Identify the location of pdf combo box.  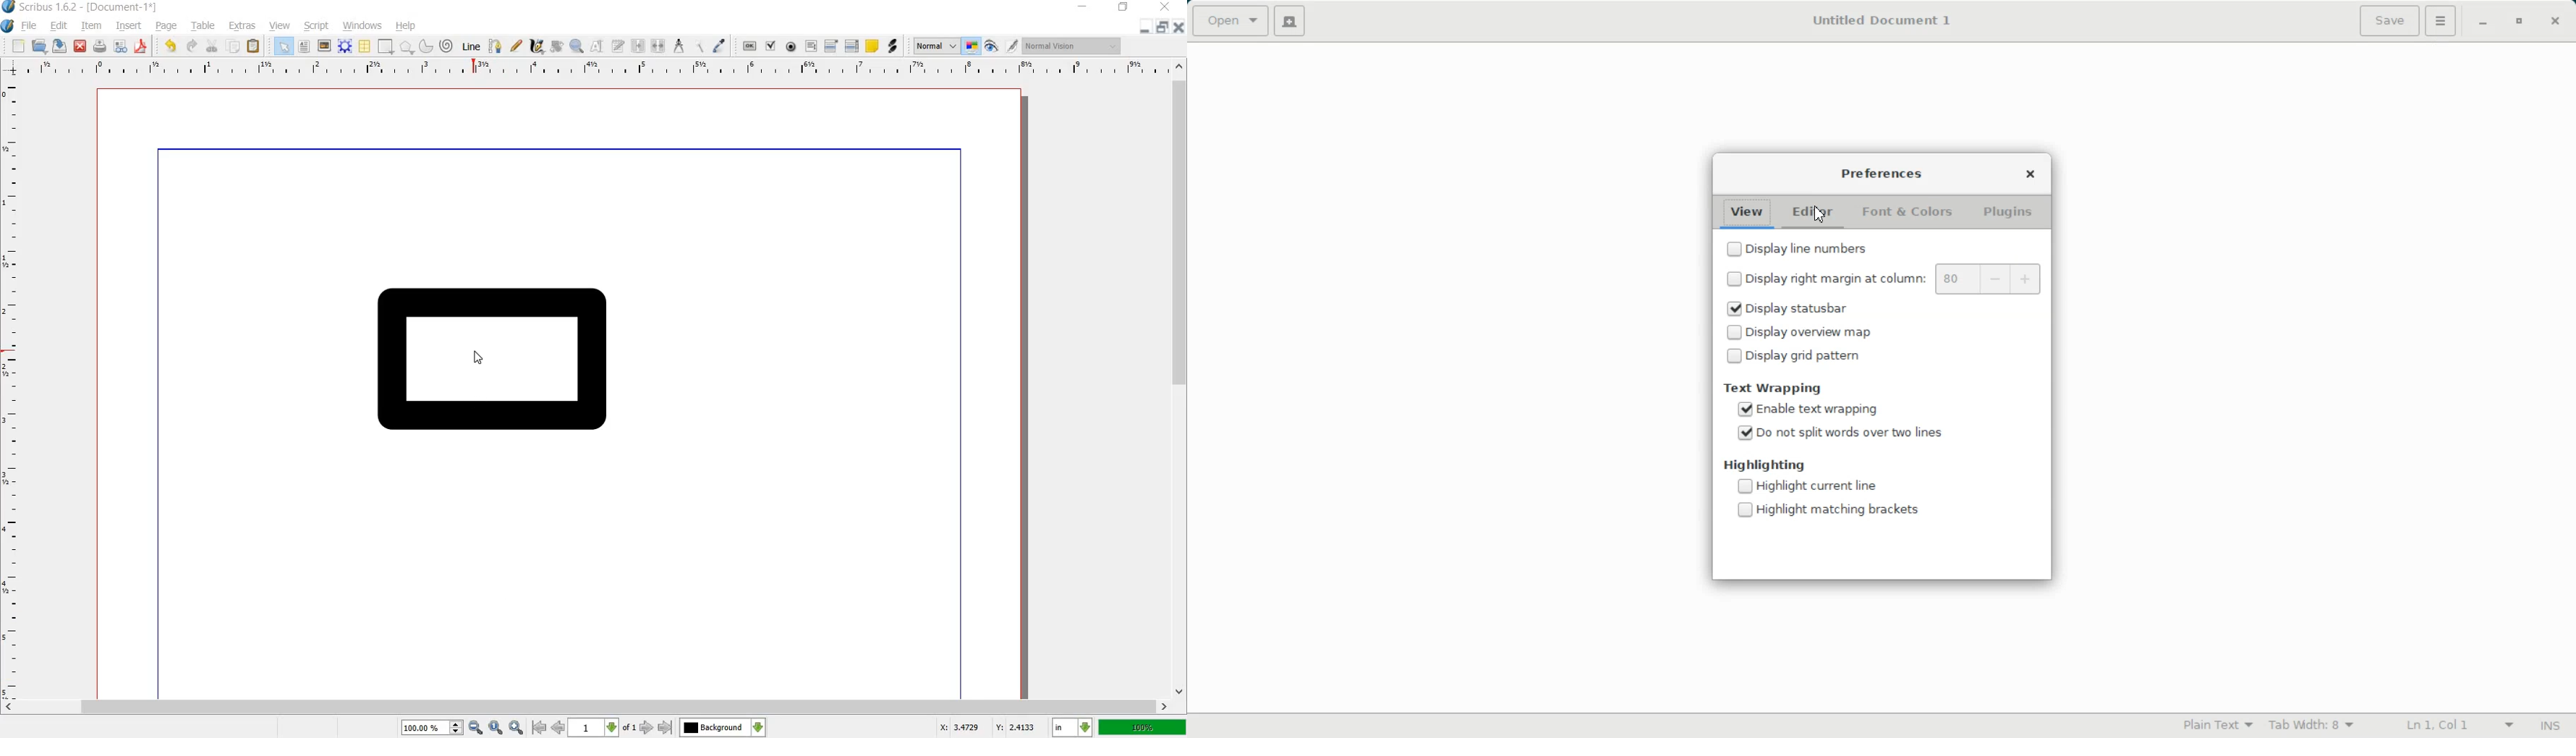
(831, 47).